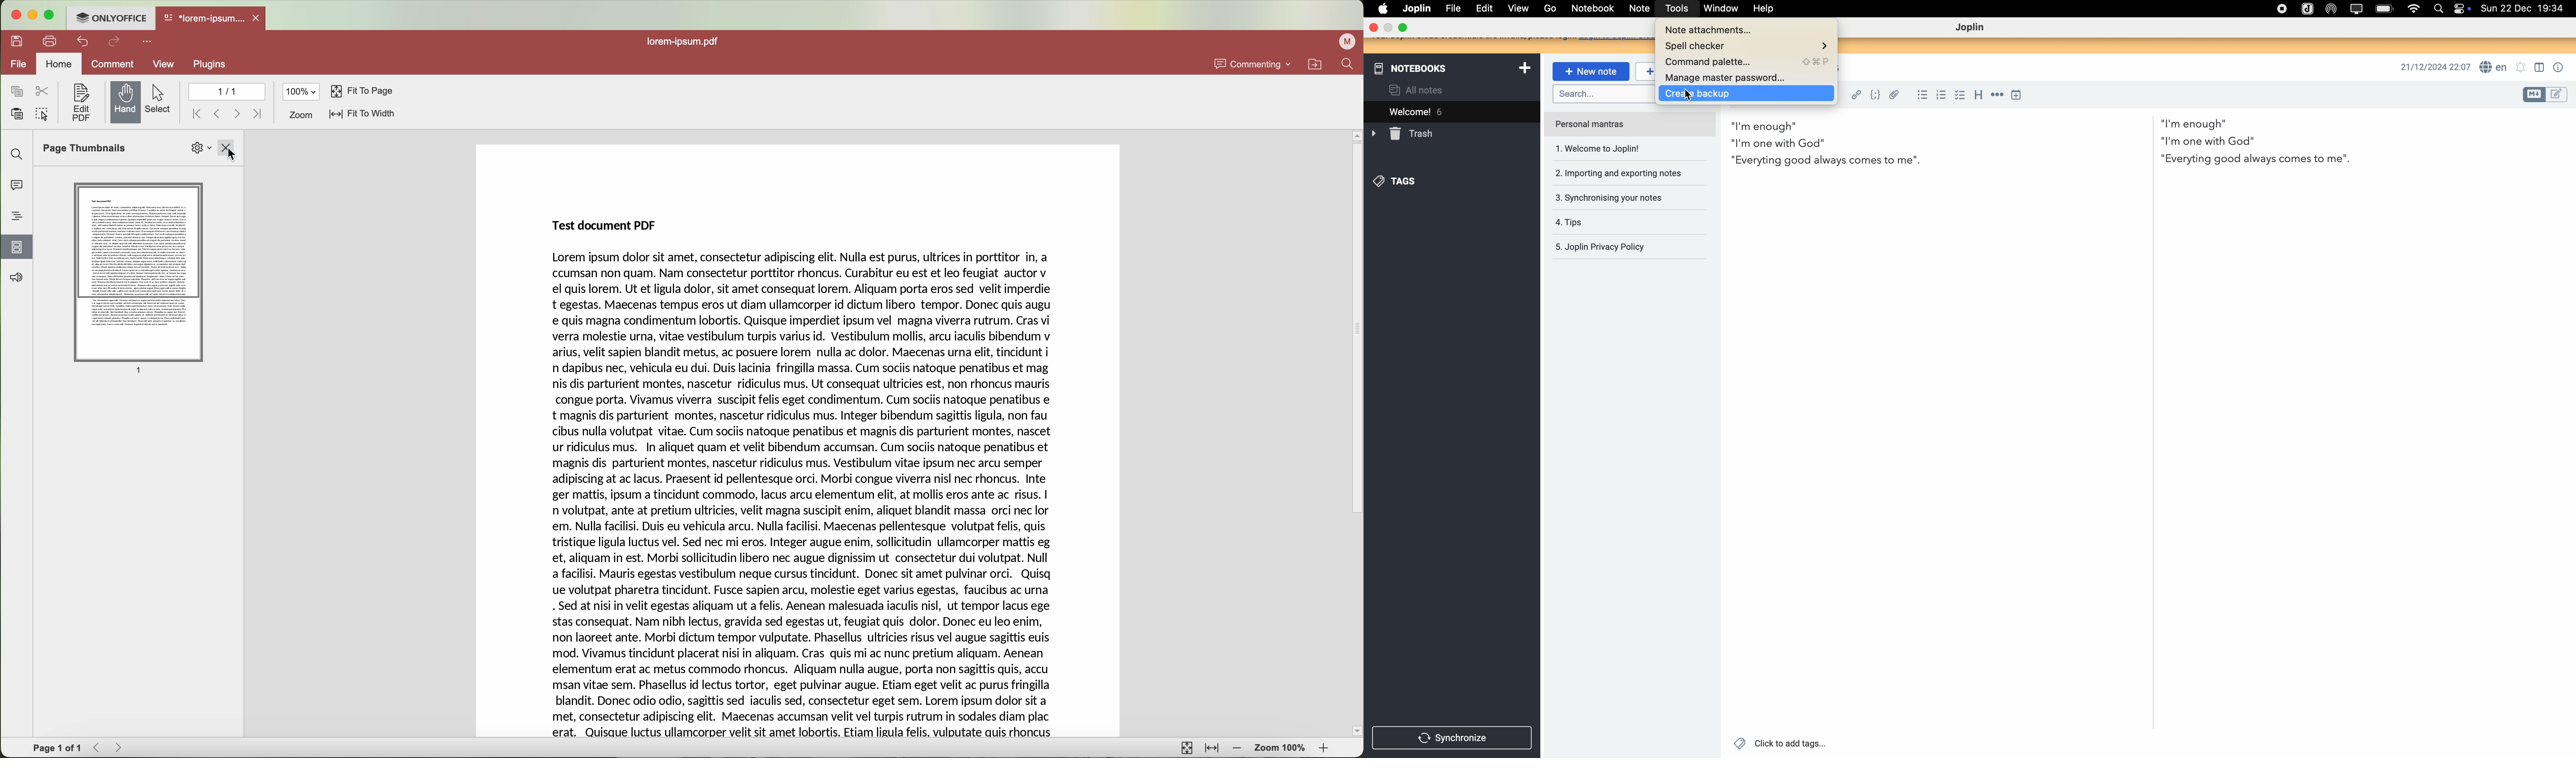  Describe the element at coordinates (801, 495) in the screenshot. I see `Lorem ipsum dolor sit amet, consectetur adipiscing elit. Nulla est purus, ultrices in porttitor In, a
ccumsan non quam. Nam consectetur porttitor rhoncus. Curabitur eu est et leo feugiat auctor v
el quis lorem. Ut et ligula dolor, sit amet consequat lorem. Aliquam porta eros sed velit imperdie
t egestas. Maecenas tempus eros ut diam ullamcorper id dictum libero tempor. Donec quis augu
e quis magna condimentum lobortis. Quisque imperdiet ipsum vel magna viverra rutrum. Cras vi
verra molestie urna, vitae vestibulum turpis varius id. Vestibulum mollis, arcu iaculis bibendum v
arius, velit sapien blandit metus, ac posuere lorem nulla ac dolor. Maecenas urna elit, tincidunt i
n dapibus nec, vehicula eu dui. Duis lacinia fringilla massa. Cum sociis natoque penatibus et mag
nis dis parturient montes, nascetur ridiculus mus. Ut consequat ultricies est, non rhoncus mauris
congue porta. Vivamus viverra suscipit felis eget condimentum. Cum sociis natoque penatibus e
t magnis dis parturient montes, nascetur ridiculus mus. Integer bibendum sagittis ligula, non fau
cibus nulla volutpat vitae. Cum sociis natoque penatibus et magnis dis parturient montes, nascet
ur ridiculus mus. In aliquet quam et velit bibendum accumsan. Cum sociis natoque penatibus et
magnis dis parturient montes, nascetur ridiculus mus. Vestibulum vitae ipsum nec arcu semper
adipiscing at ac lacus. Praesent id pellentesque orci. Morbi congue viverra nisl nec rhoncus. Inte
ger mattis, ipsum a tincidunt commodo, lacus arcu elementum elit, at mollis eros ante ac risus. |
n volutpat, ante at pretium ultricies, velit magna suscipit enim, aliquet blandit massa orci nec lor
em. Nulla facilisi. Duis eu vehicula arcu. Nulla facilisi. Maecenas pellentesque volutpat felis, quis
tristique ligula luctus vel. Sed nec mi eros. Integer augue enim, sollicitudin ullamcorper mattis eg
et, aliquam in est. Morbi sollicitudin libero nec augue dignissim ut consectetur dui volutpat. Null
a facilisi. Mauris egestas vestibulum neque cursus tincidunt. Donec sit amet pulvinar orci. Quisq
ue volutpat pharetra tincidunt. Fusce sapien arcu, molestie eget varius egestas, faucibus ac urna
. Sed at nisi in velit egestas aliquam ut a felis. Aenean malesuada iaculis nisl, ut tempor lacus ege
stas consequat. Nam nibh lectus, gravida sed egestas ut, feugiat quis dolor. Donec eu leo enim,
non laoreet ante. Morbi dictum tempor vulputate. Phasellus ultricies risus vel augue sagittis euis
mod. Vivamus tincidunt placerat nisi in aliquam. Cras quis mi ac nunc pretium aliquam. Aenean
elementum erat ac metus commodo rhoncus. Aliquam nulla augue, porta non sagittis quis, accu
msan vitae sem. Phasellus id lectus tortor, eget pulvinar augue. Etiam eget velit ac purus fringilla
blandit. Donec odio odio, sagittis sed iaculis sed, consectetur eget sem. Lorem ipsum dolor sit a
met, consectetur adipiscing elit. Maecenas accumsan velit vel turpis rutrum in sodales diam plac
erat. Quisque luctus ullamcorper velit sit amet lobortis. Etiam ligula felis, vulputate auis rhoncus` at that location.